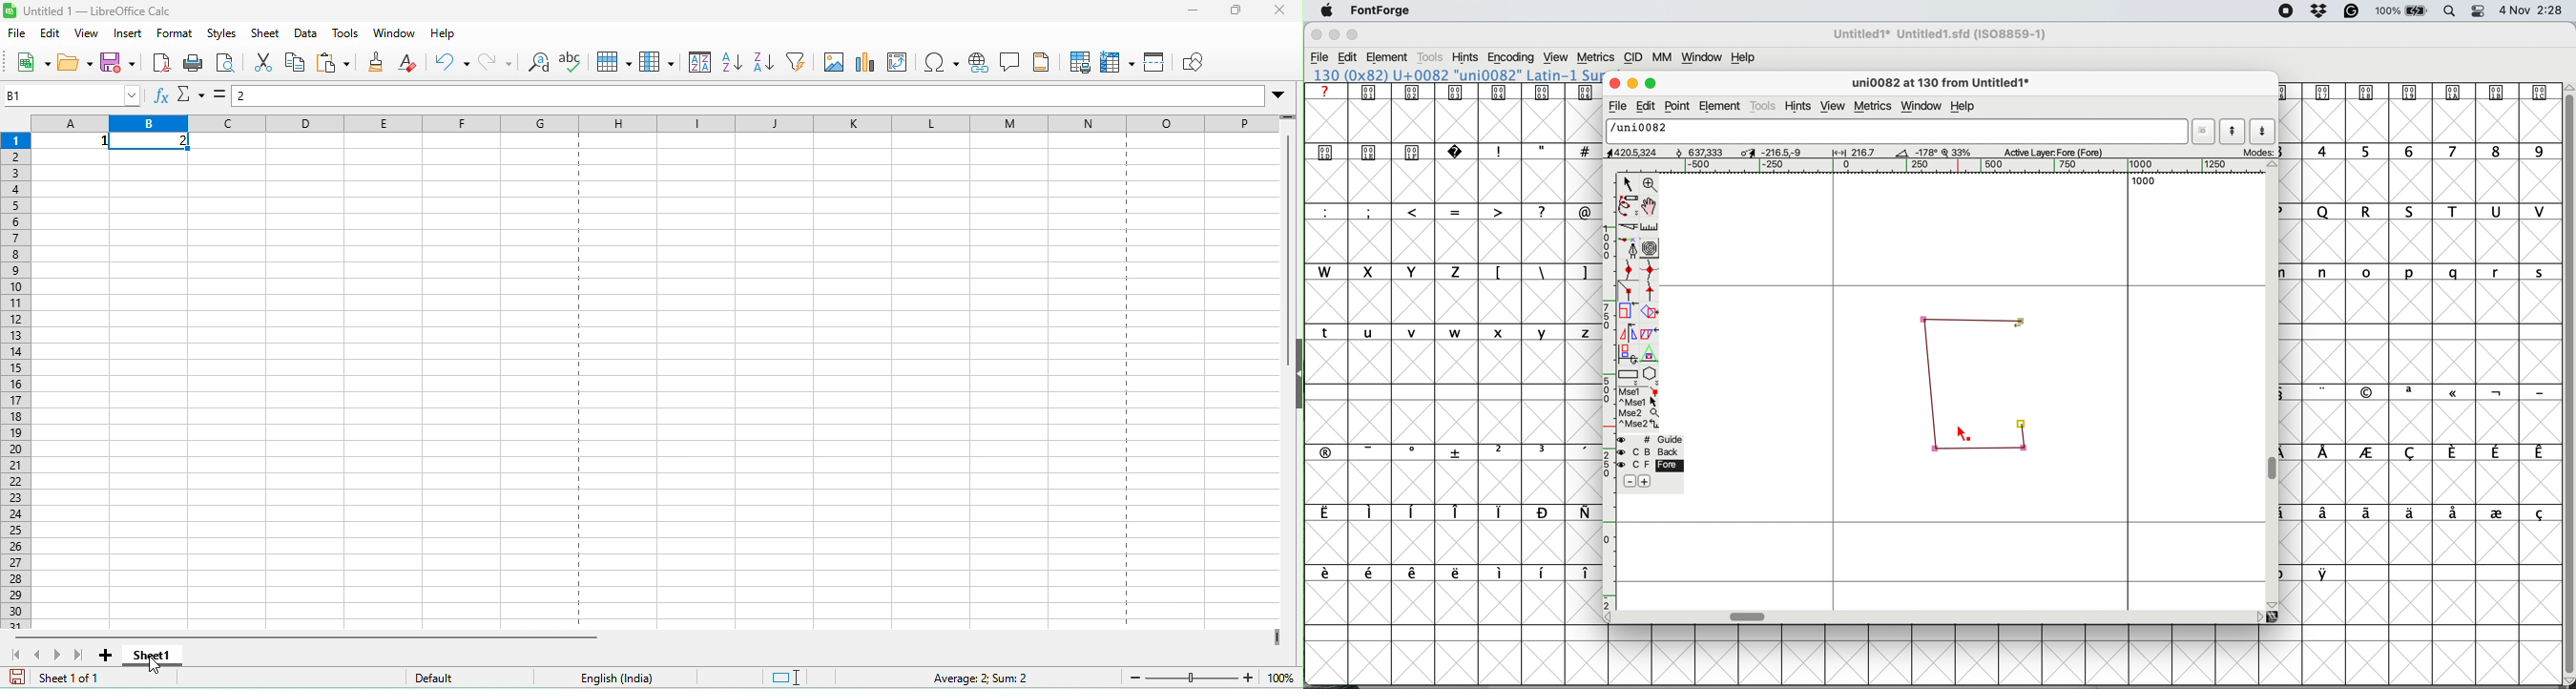 Image resolution: width=2576 pixels, height=700 pixels. I want to click on symbol, so click(2417, 92).